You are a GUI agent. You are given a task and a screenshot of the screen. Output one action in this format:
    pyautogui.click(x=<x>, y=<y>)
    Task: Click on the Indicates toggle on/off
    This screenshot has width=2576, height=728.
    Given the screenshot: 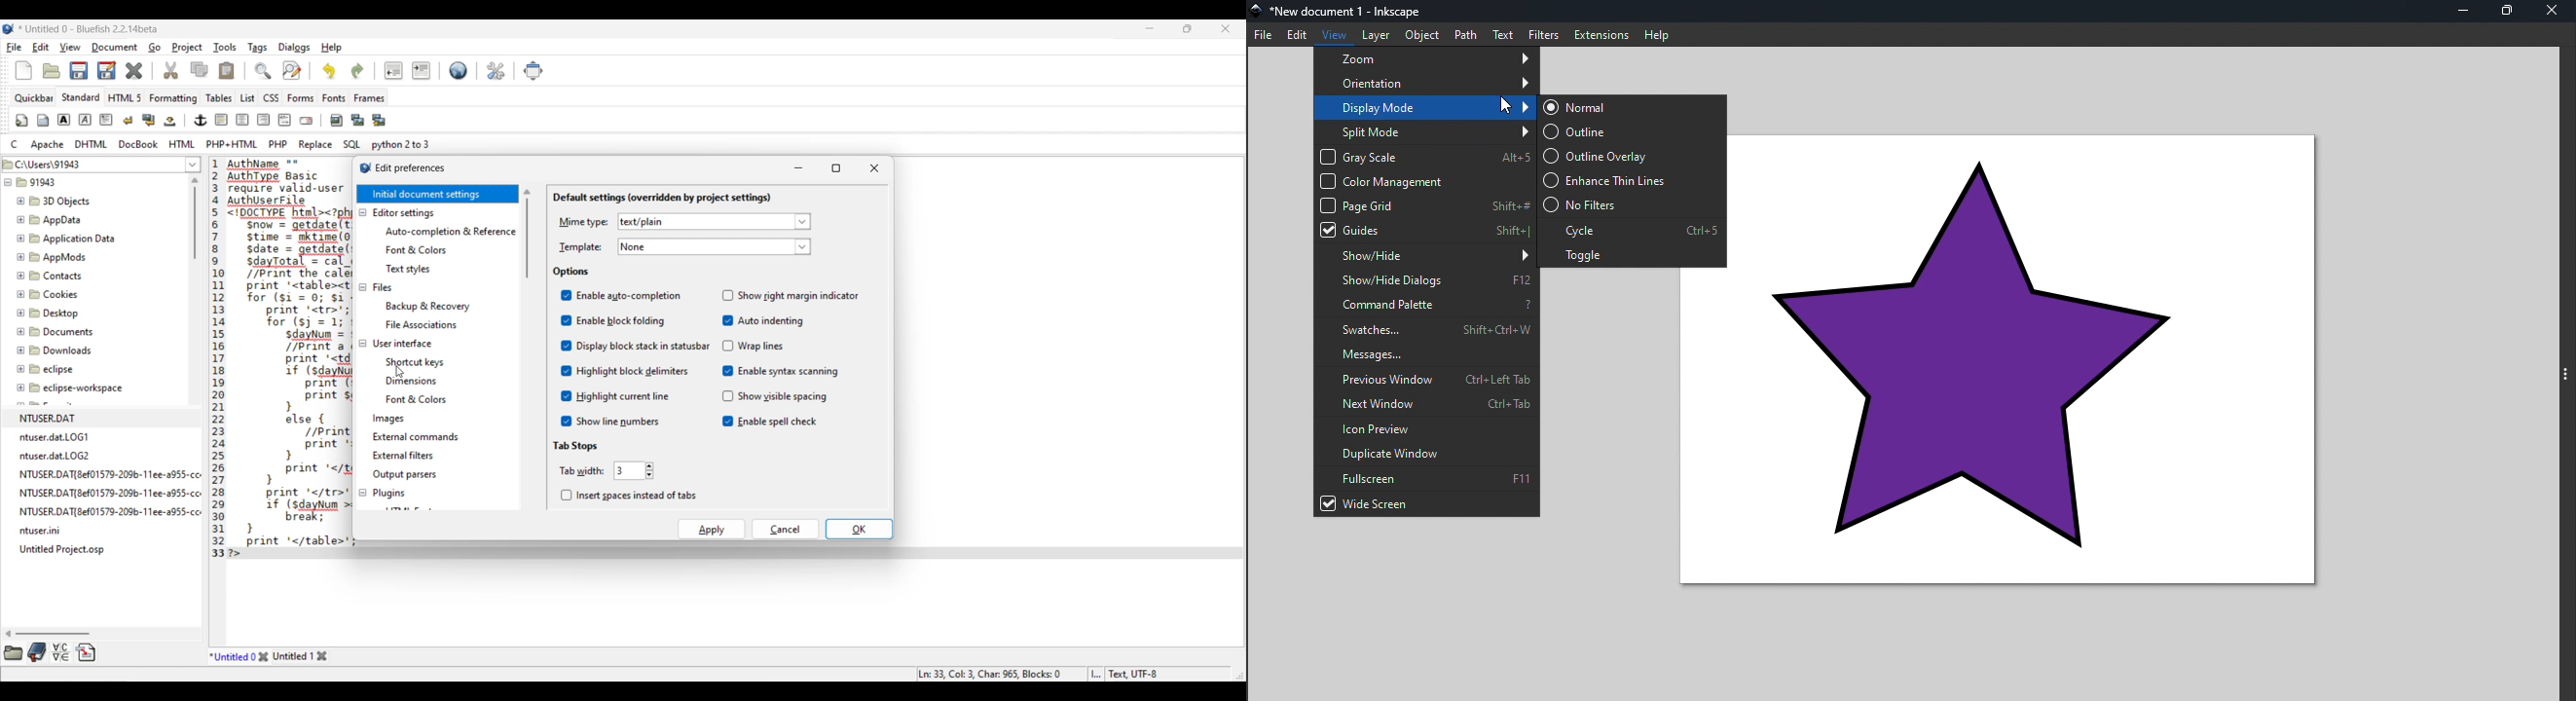 What is the action you would take?
    pyautogui.click(x=567, y=358)
    